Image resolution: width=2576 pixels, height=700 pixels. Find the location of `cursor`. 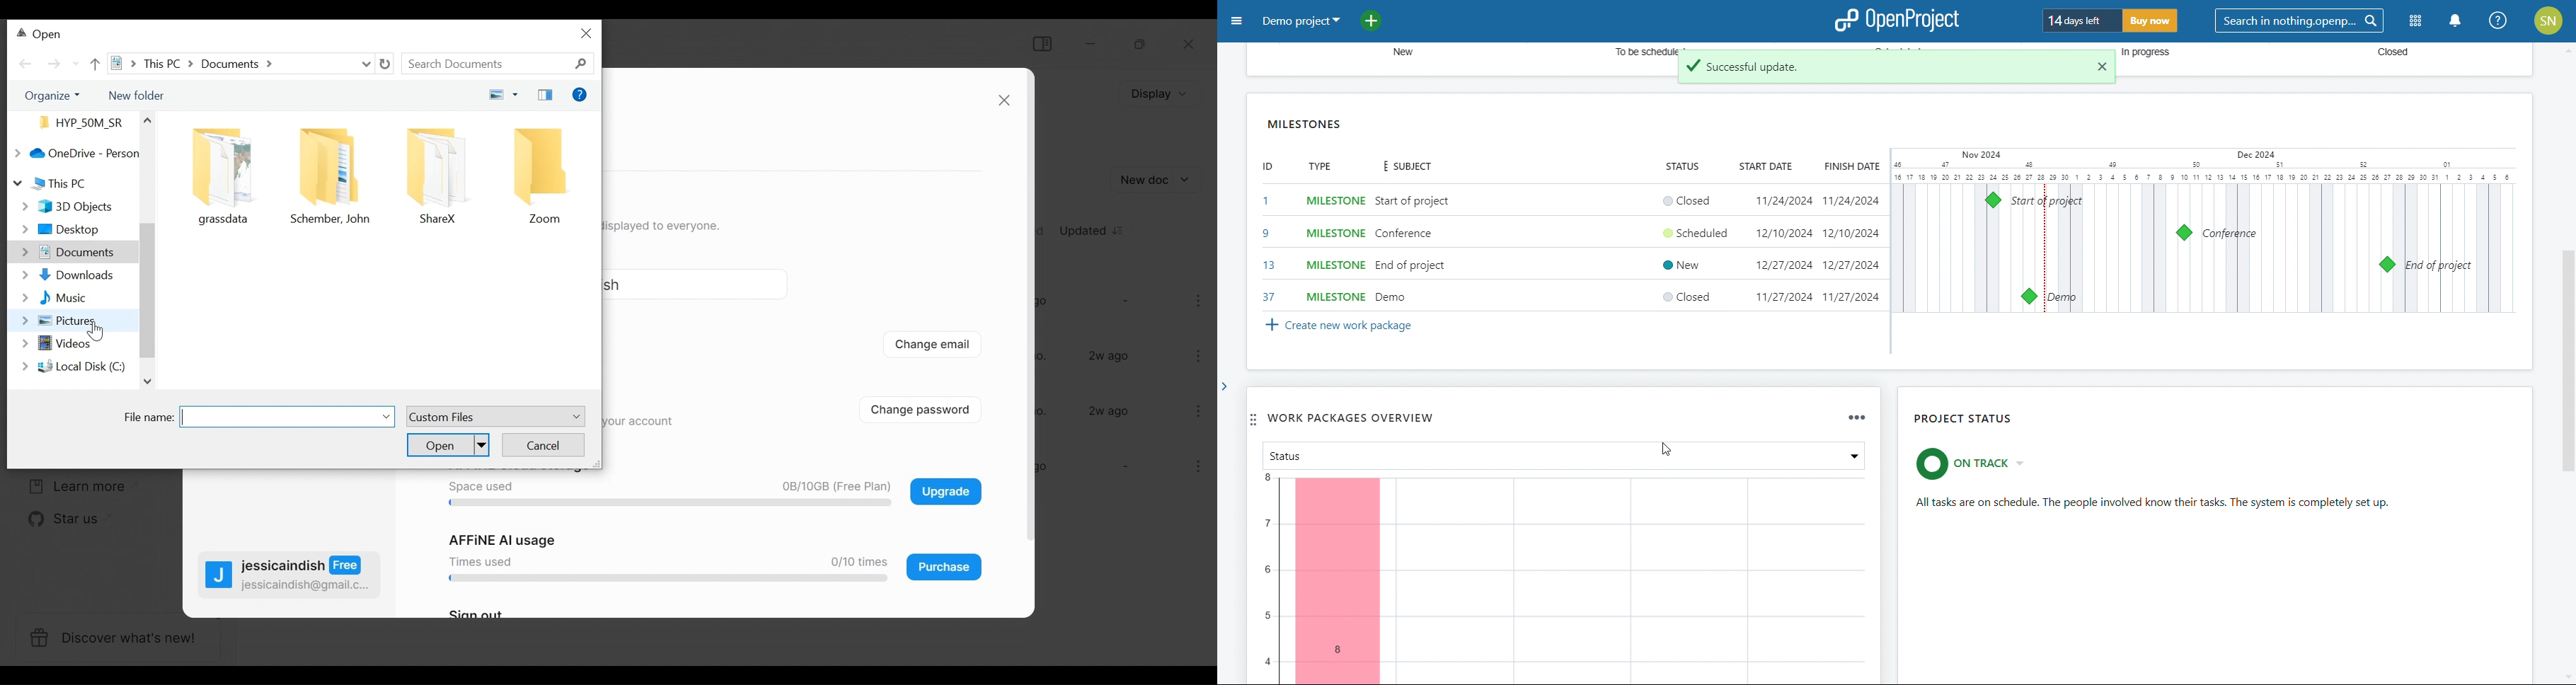

cursor is located at coordinates (1672, 453).